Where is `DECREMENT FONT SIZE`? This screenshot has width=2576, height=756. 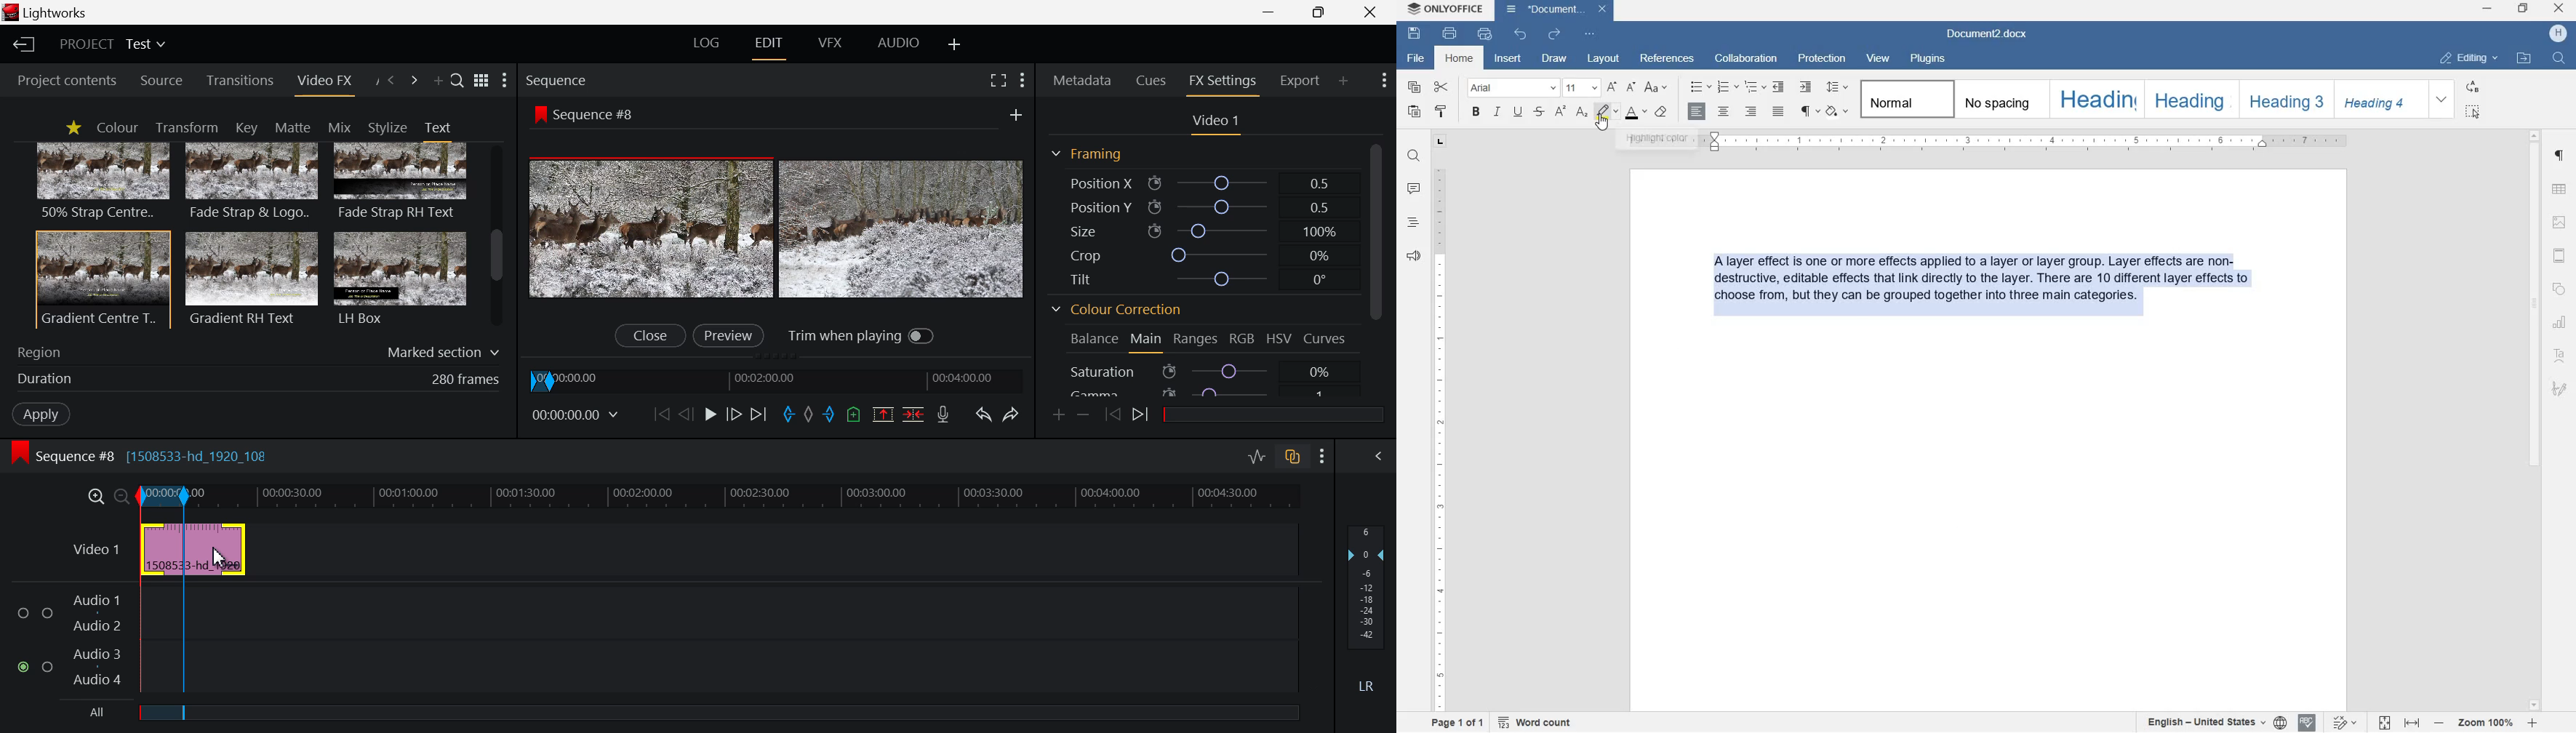
DECREMENT FONT SIZE is located at coordinates (1631, 86).